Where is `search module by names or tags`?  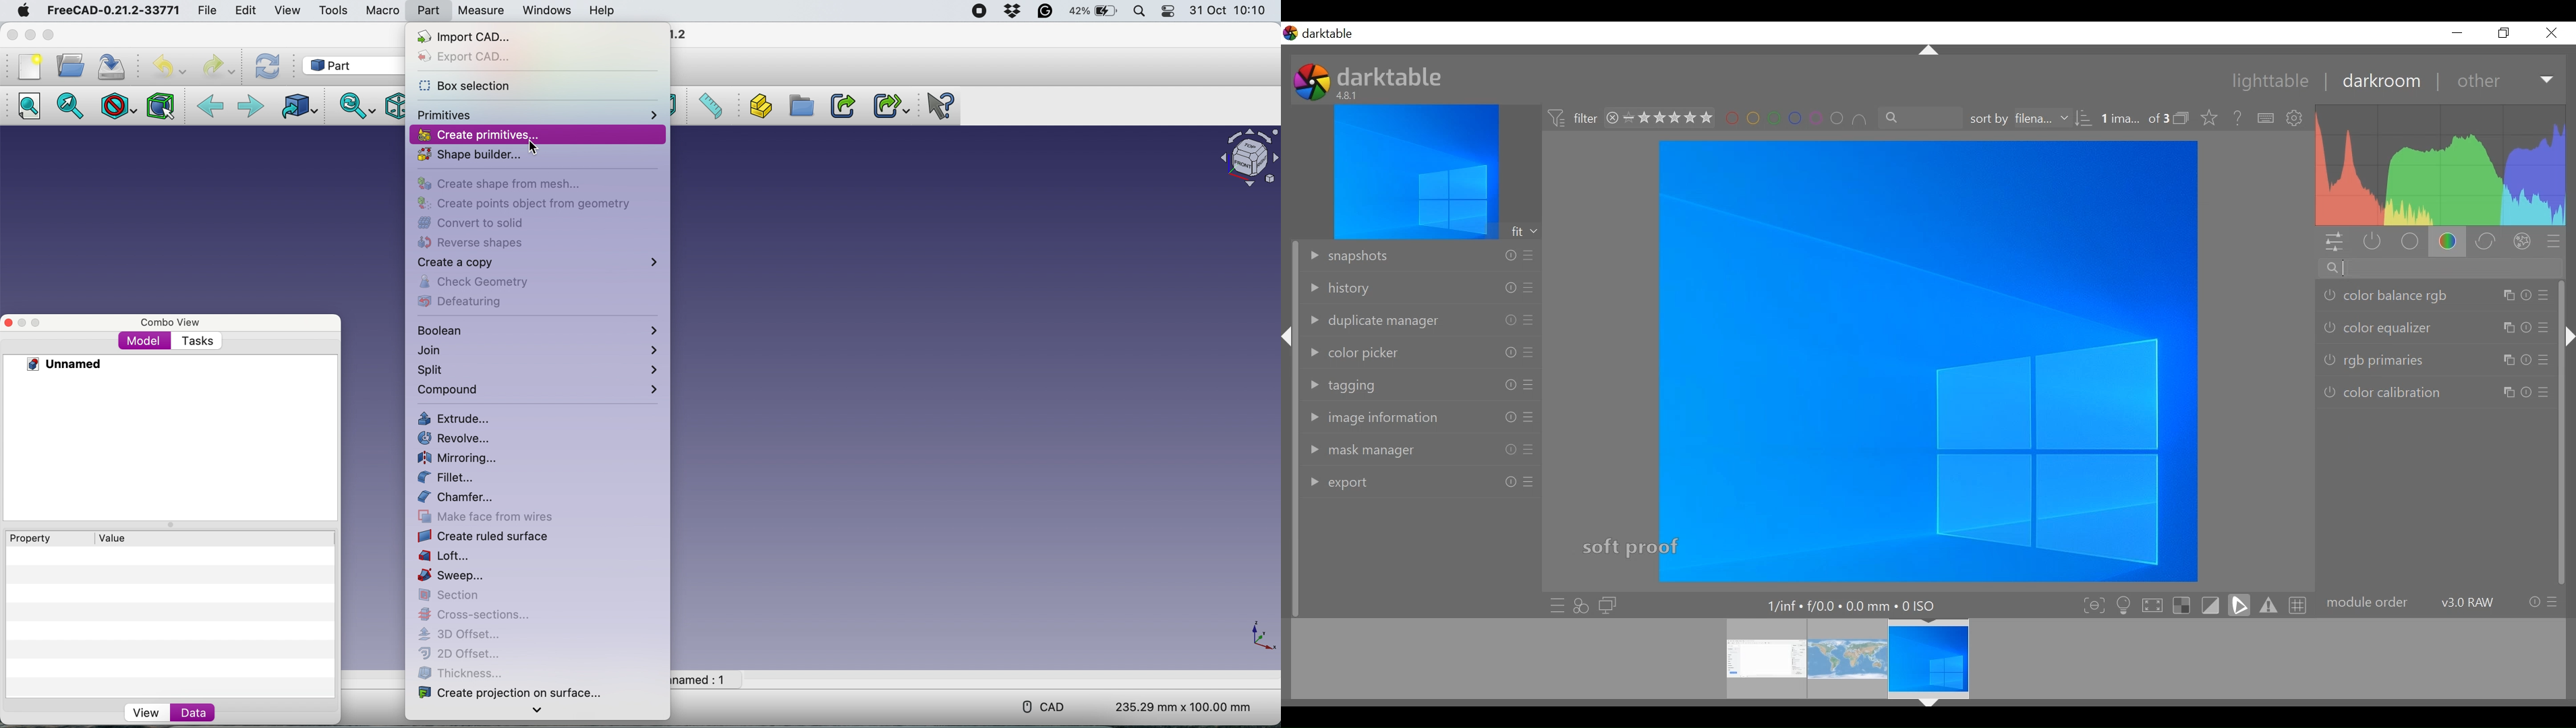 search module by names or tags is located at coordinates (2440, 268).